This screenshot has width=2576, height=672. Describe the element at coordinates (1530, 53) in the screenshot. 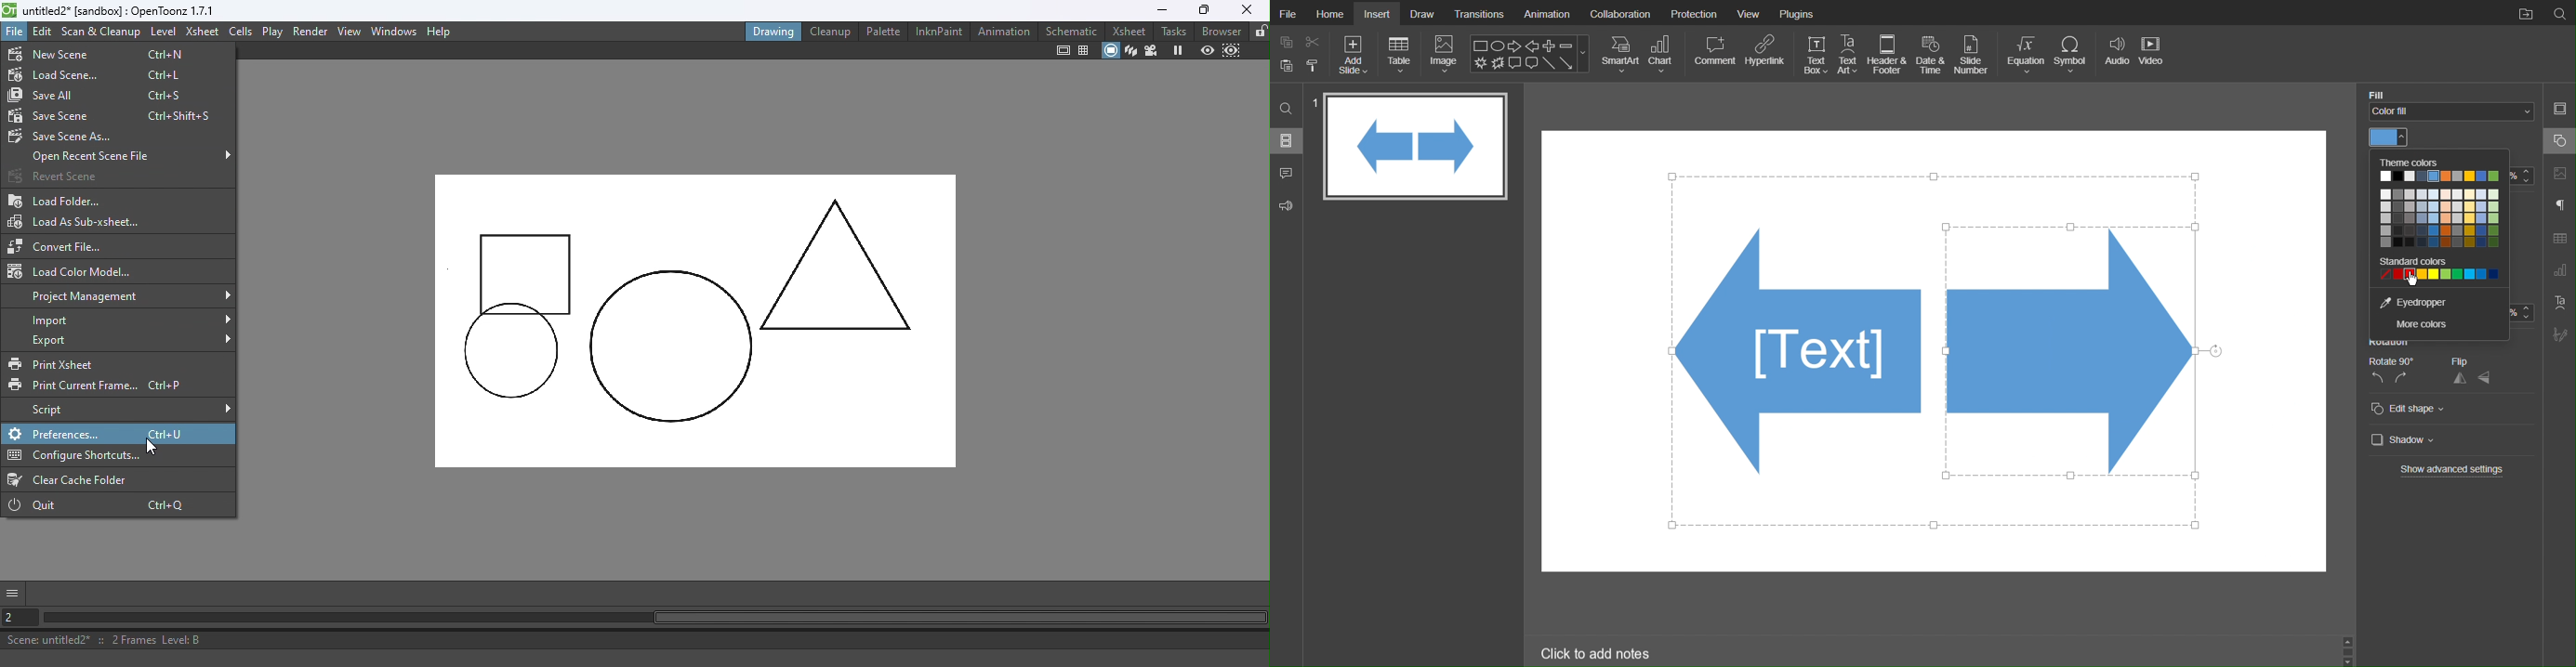

I see `Shape Menu` at that location.